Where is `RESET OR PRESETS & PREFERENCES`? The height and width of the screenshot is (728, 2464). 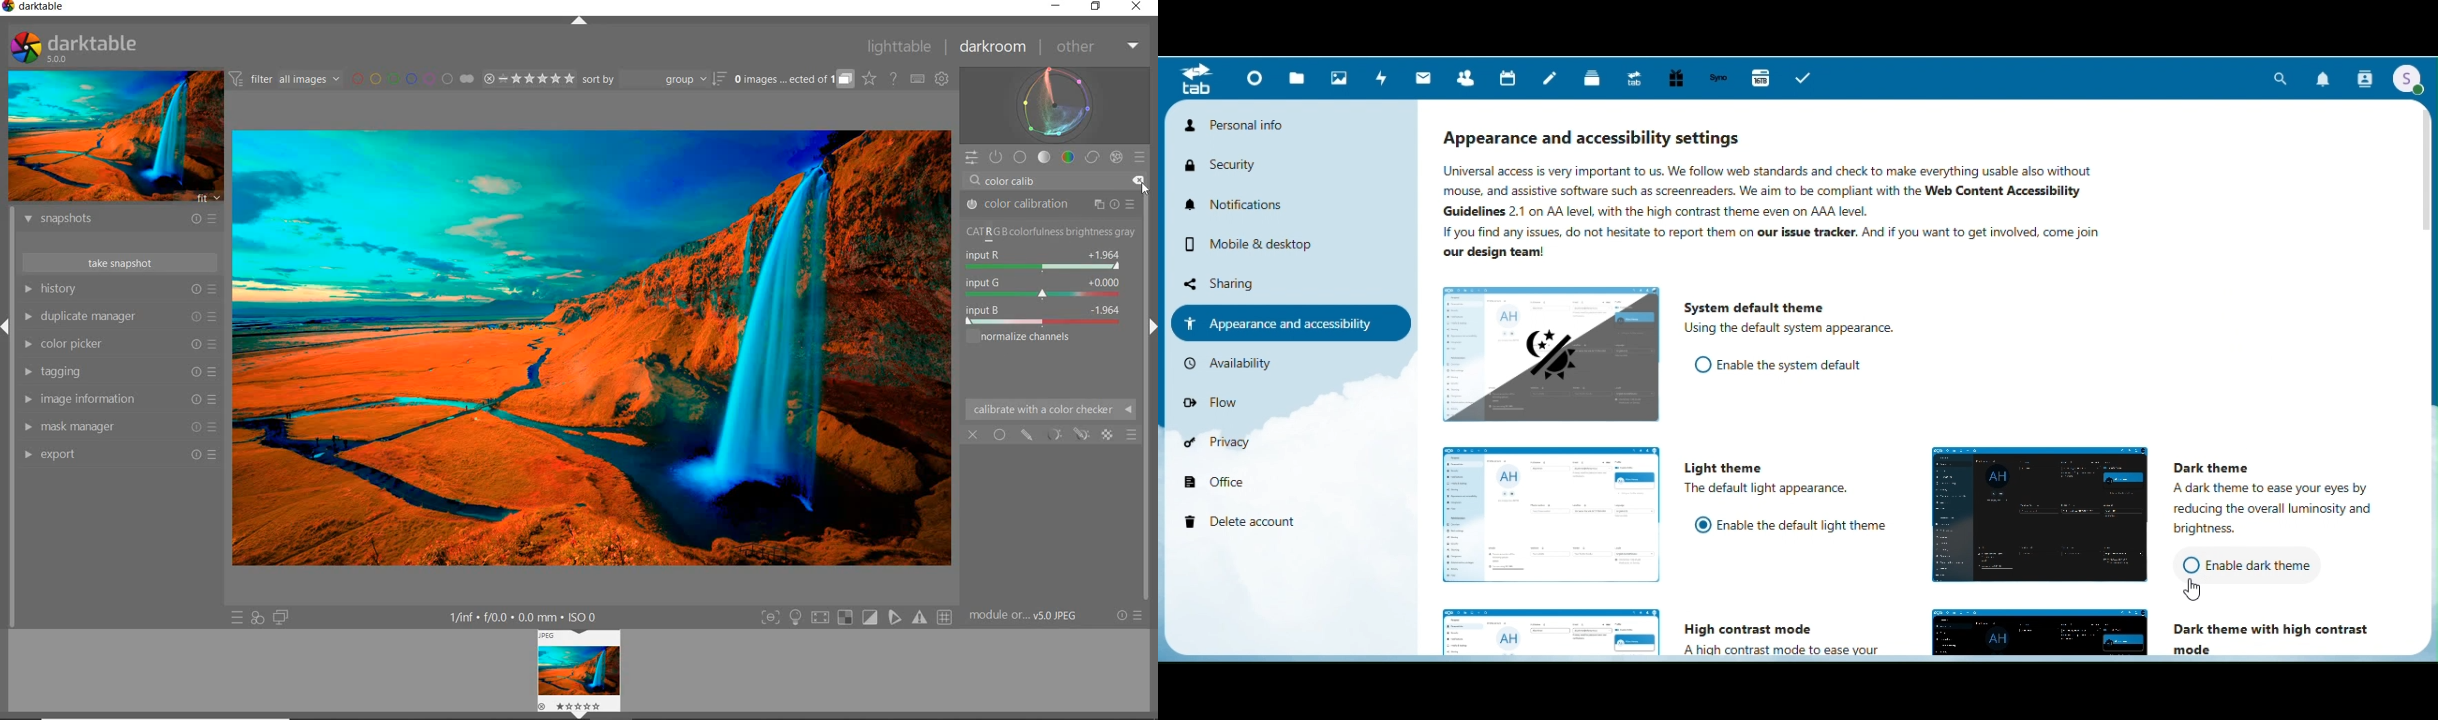 RESET OR PRESETS & PREFERENCES is located at coordinates (1130, 617).